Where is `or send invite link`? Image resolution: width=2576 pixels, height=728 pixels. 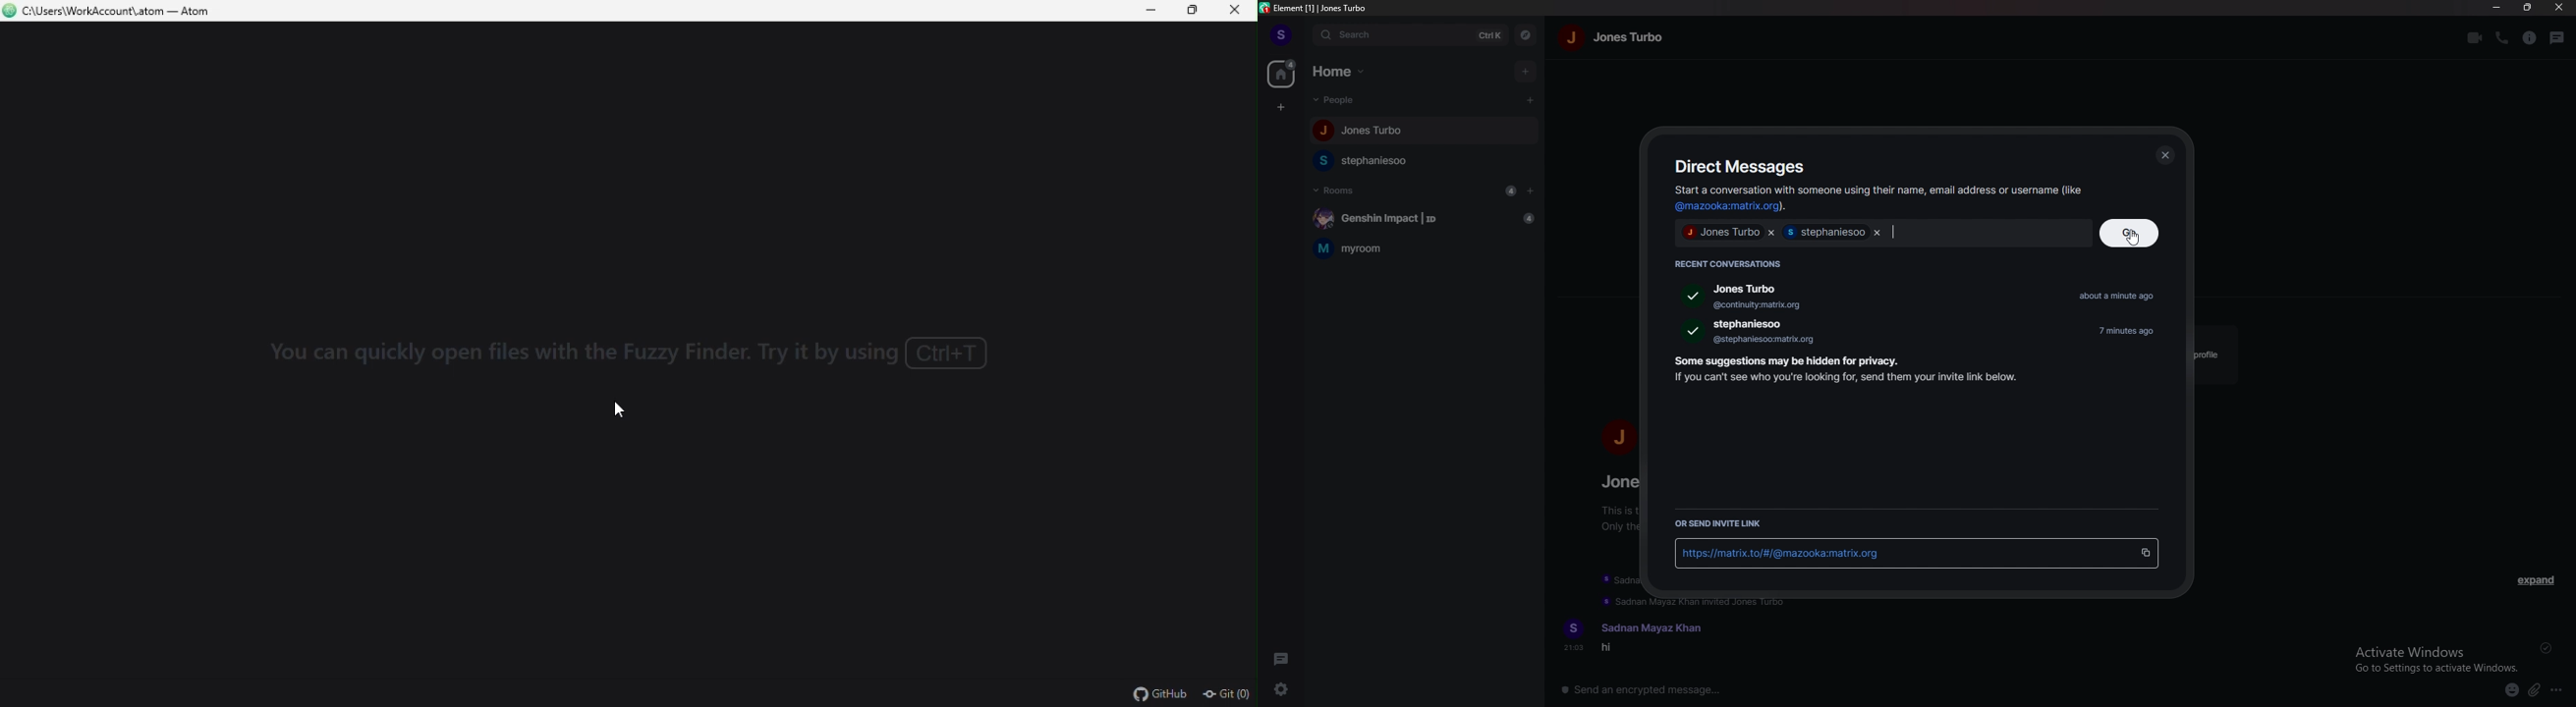
or send invite link is located at coordinates (1723, 524).